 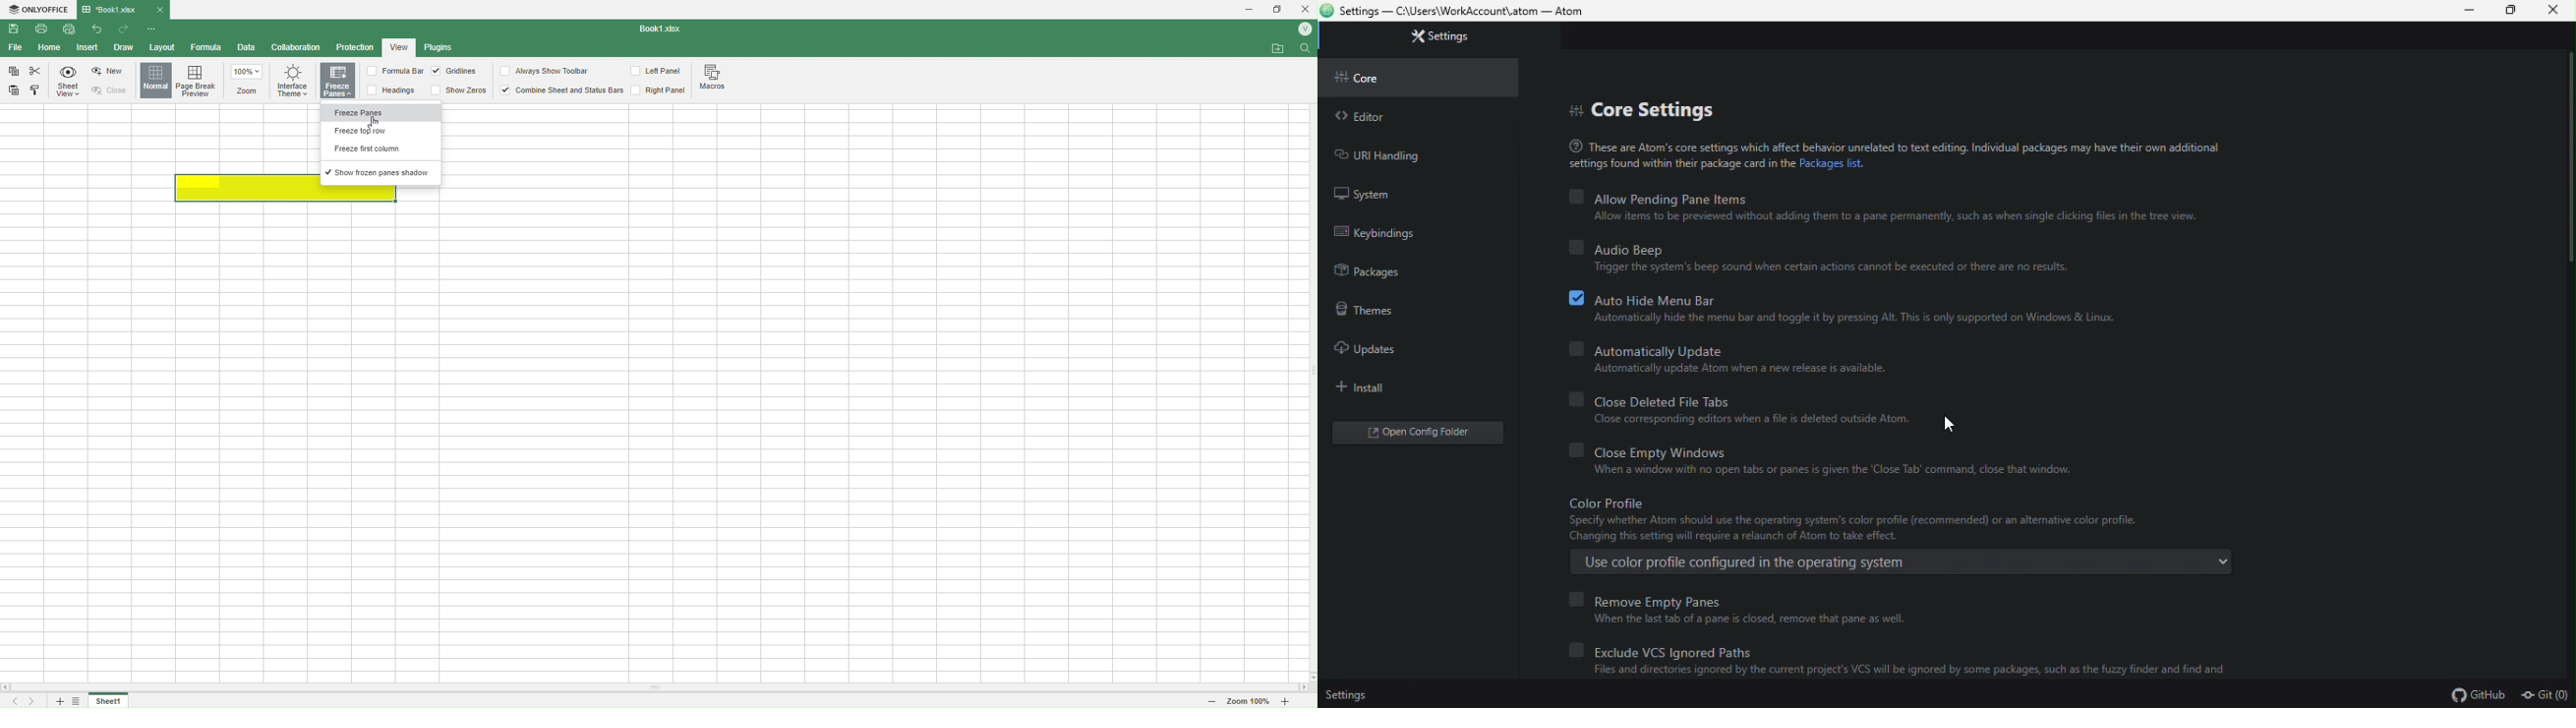 I want to click on Normal, so click(x=156, y=80).